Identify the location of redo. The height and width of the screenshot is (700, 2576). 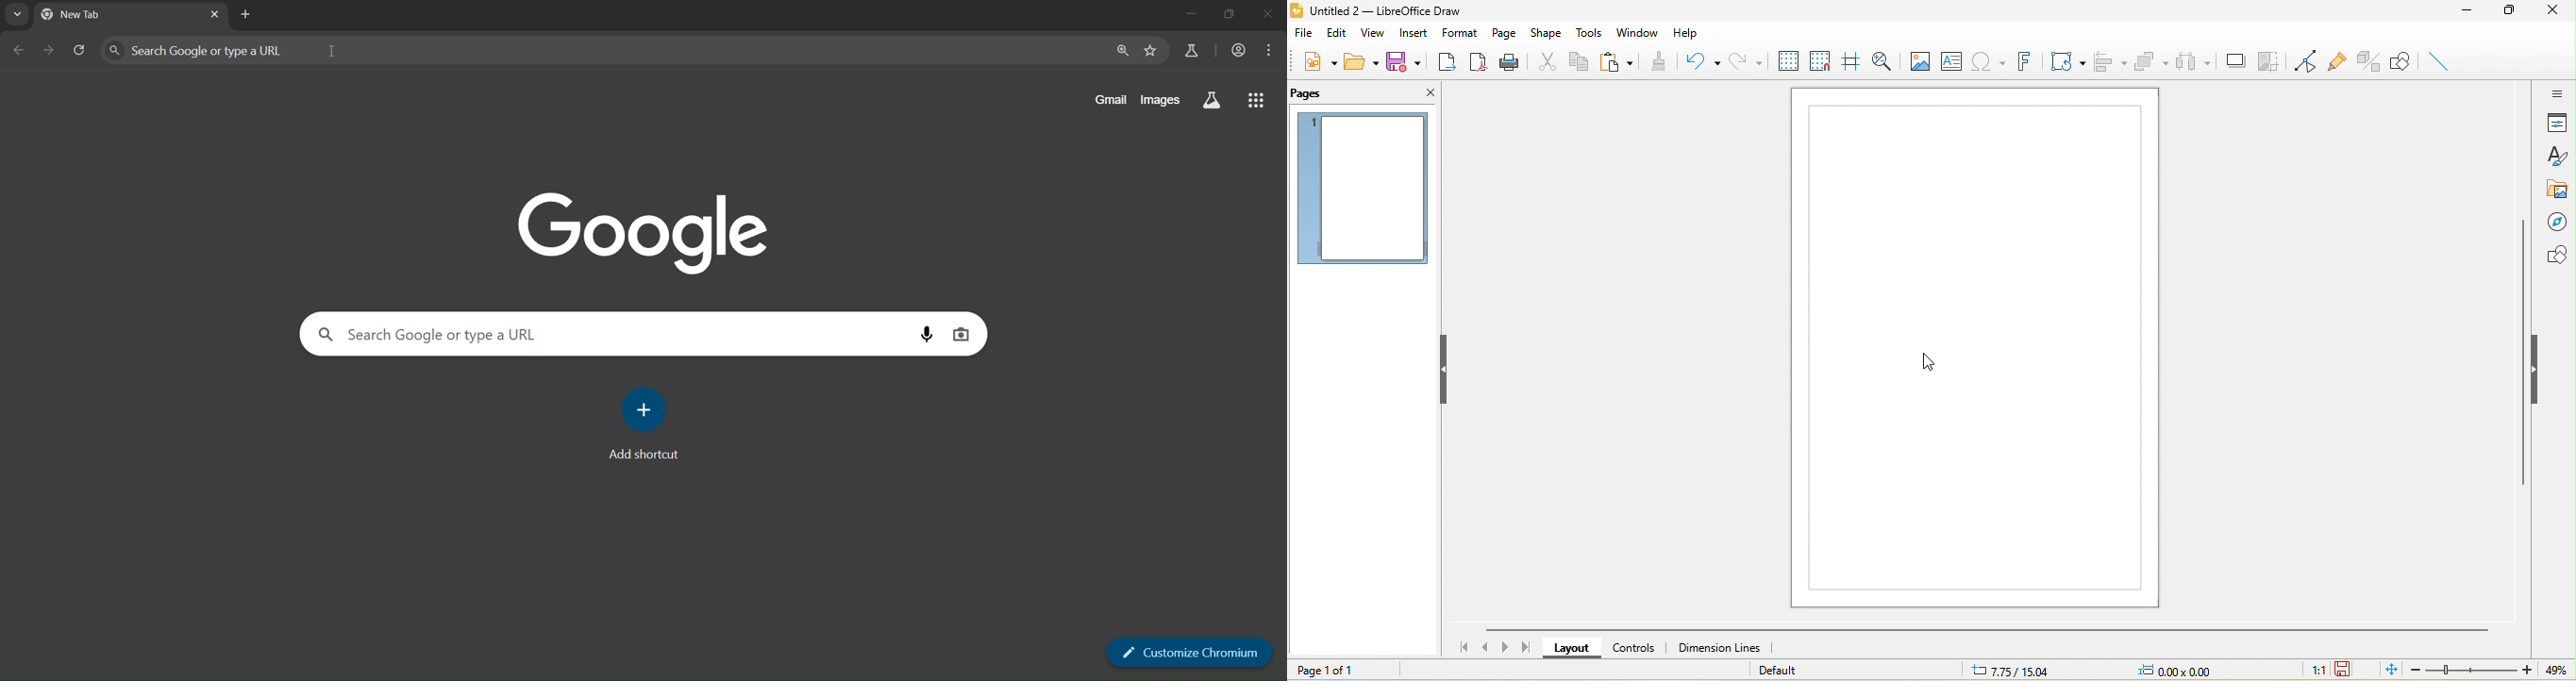
(1750, 60).